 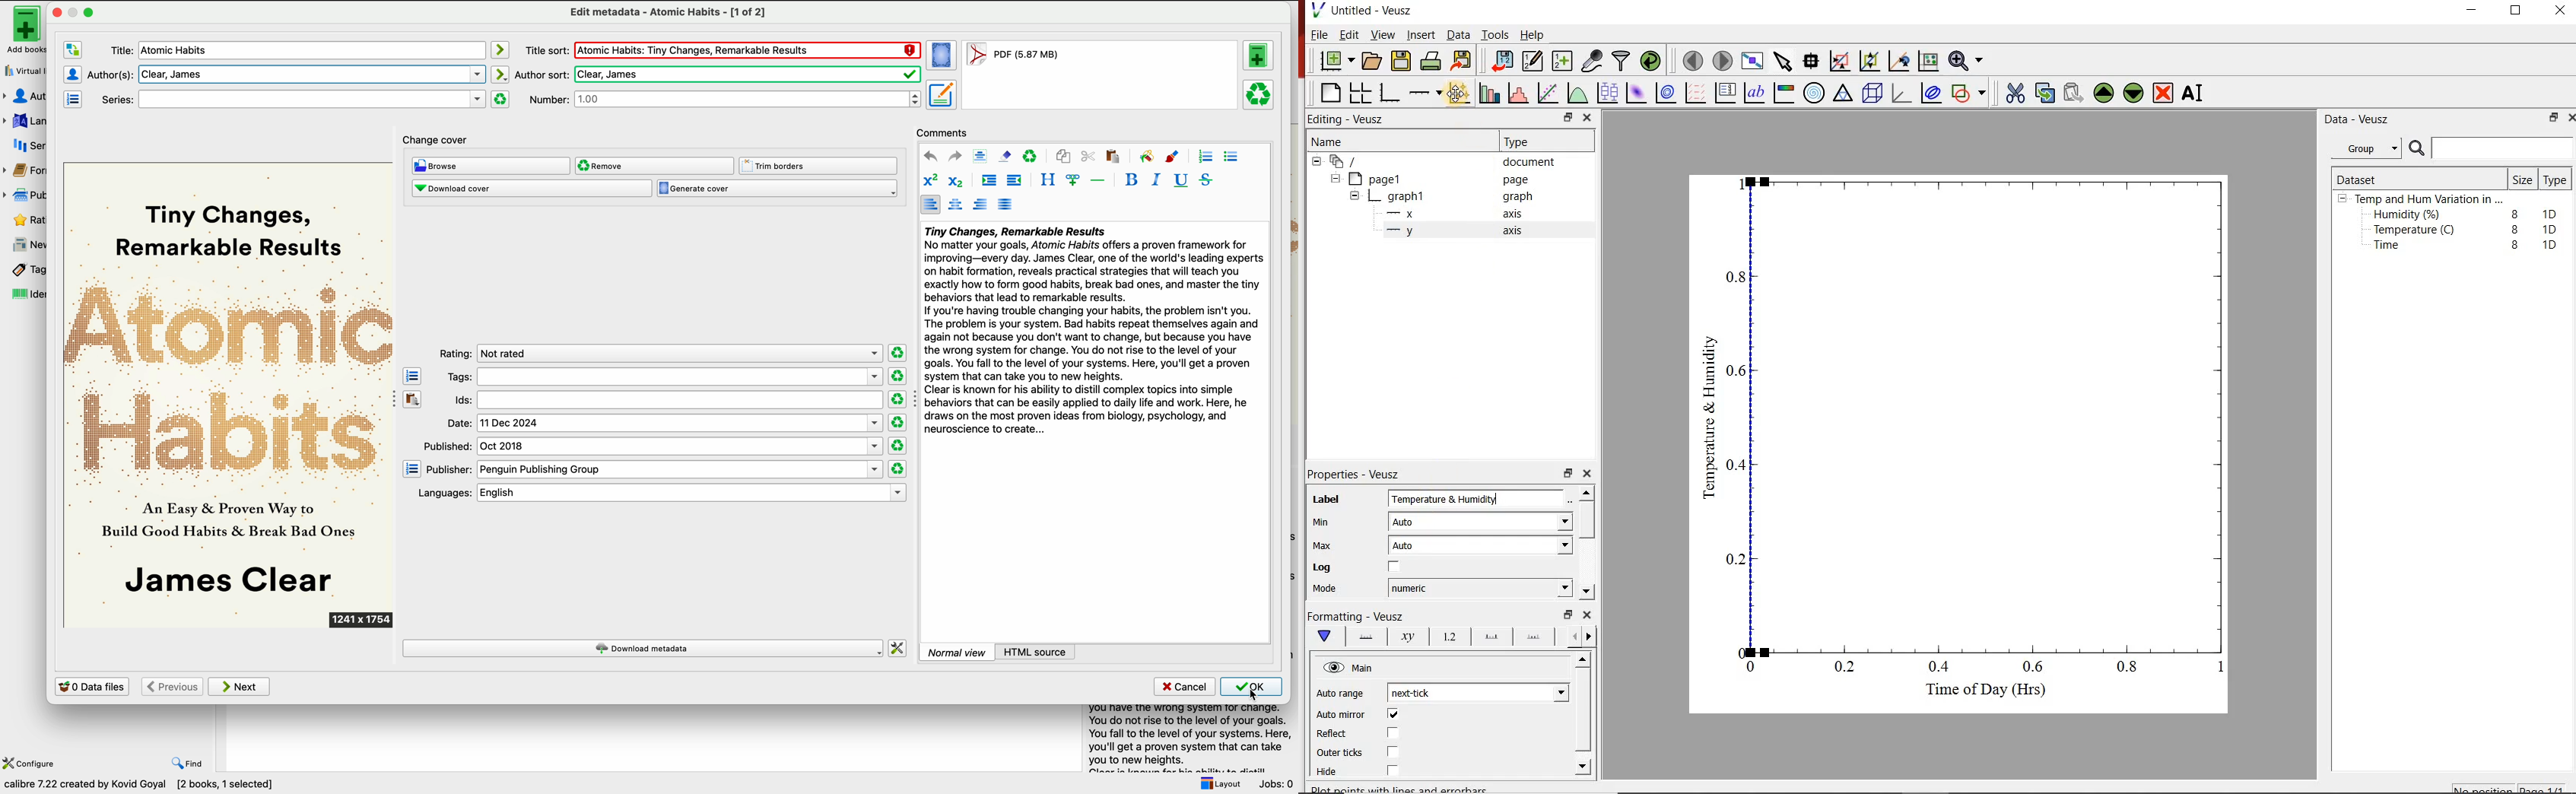 What do you see at coordinates (654, 166) in the screenshot?
I see `remove` at bounding box center [654, 166].